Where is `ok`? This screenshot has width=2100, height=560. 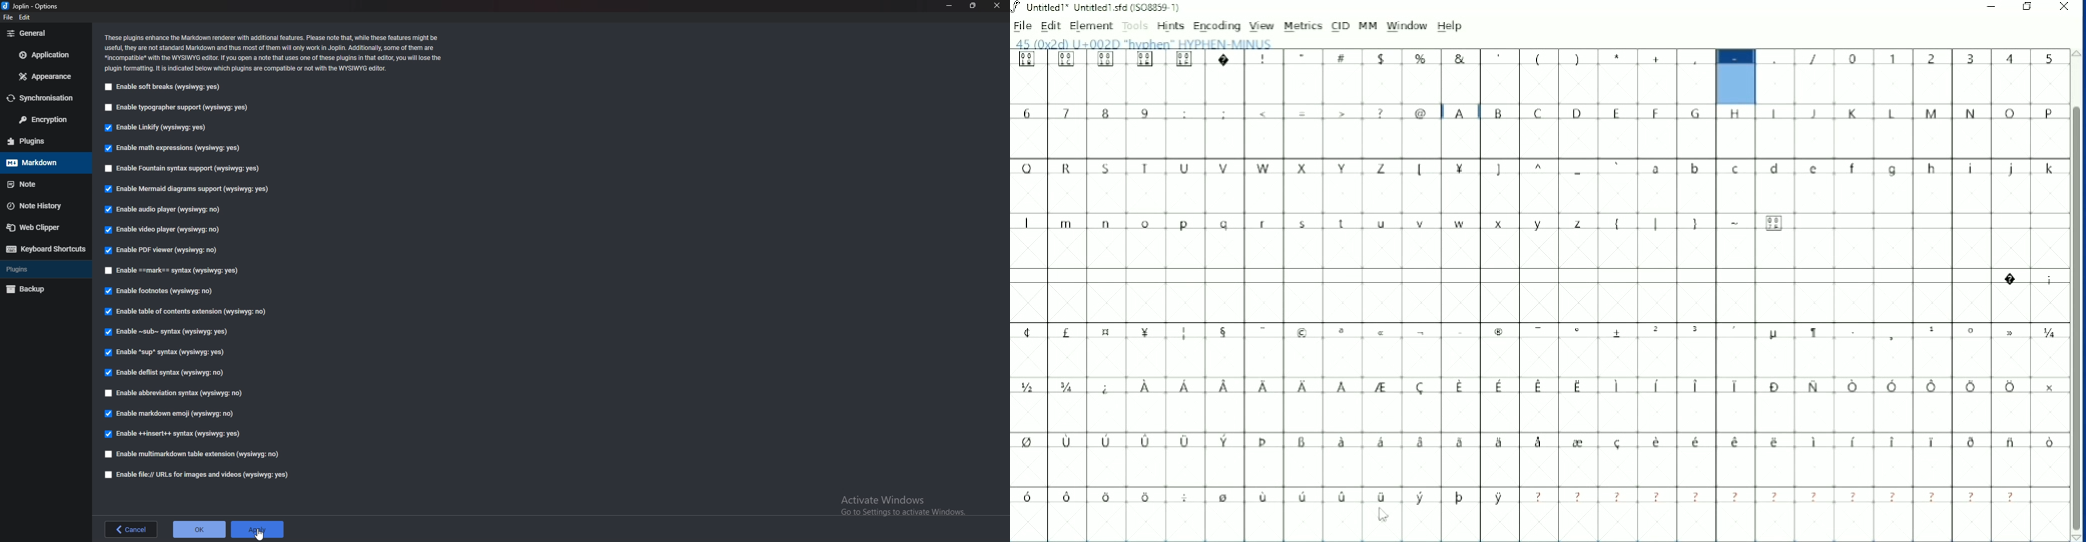 ok is located at coordinates (200, 528).